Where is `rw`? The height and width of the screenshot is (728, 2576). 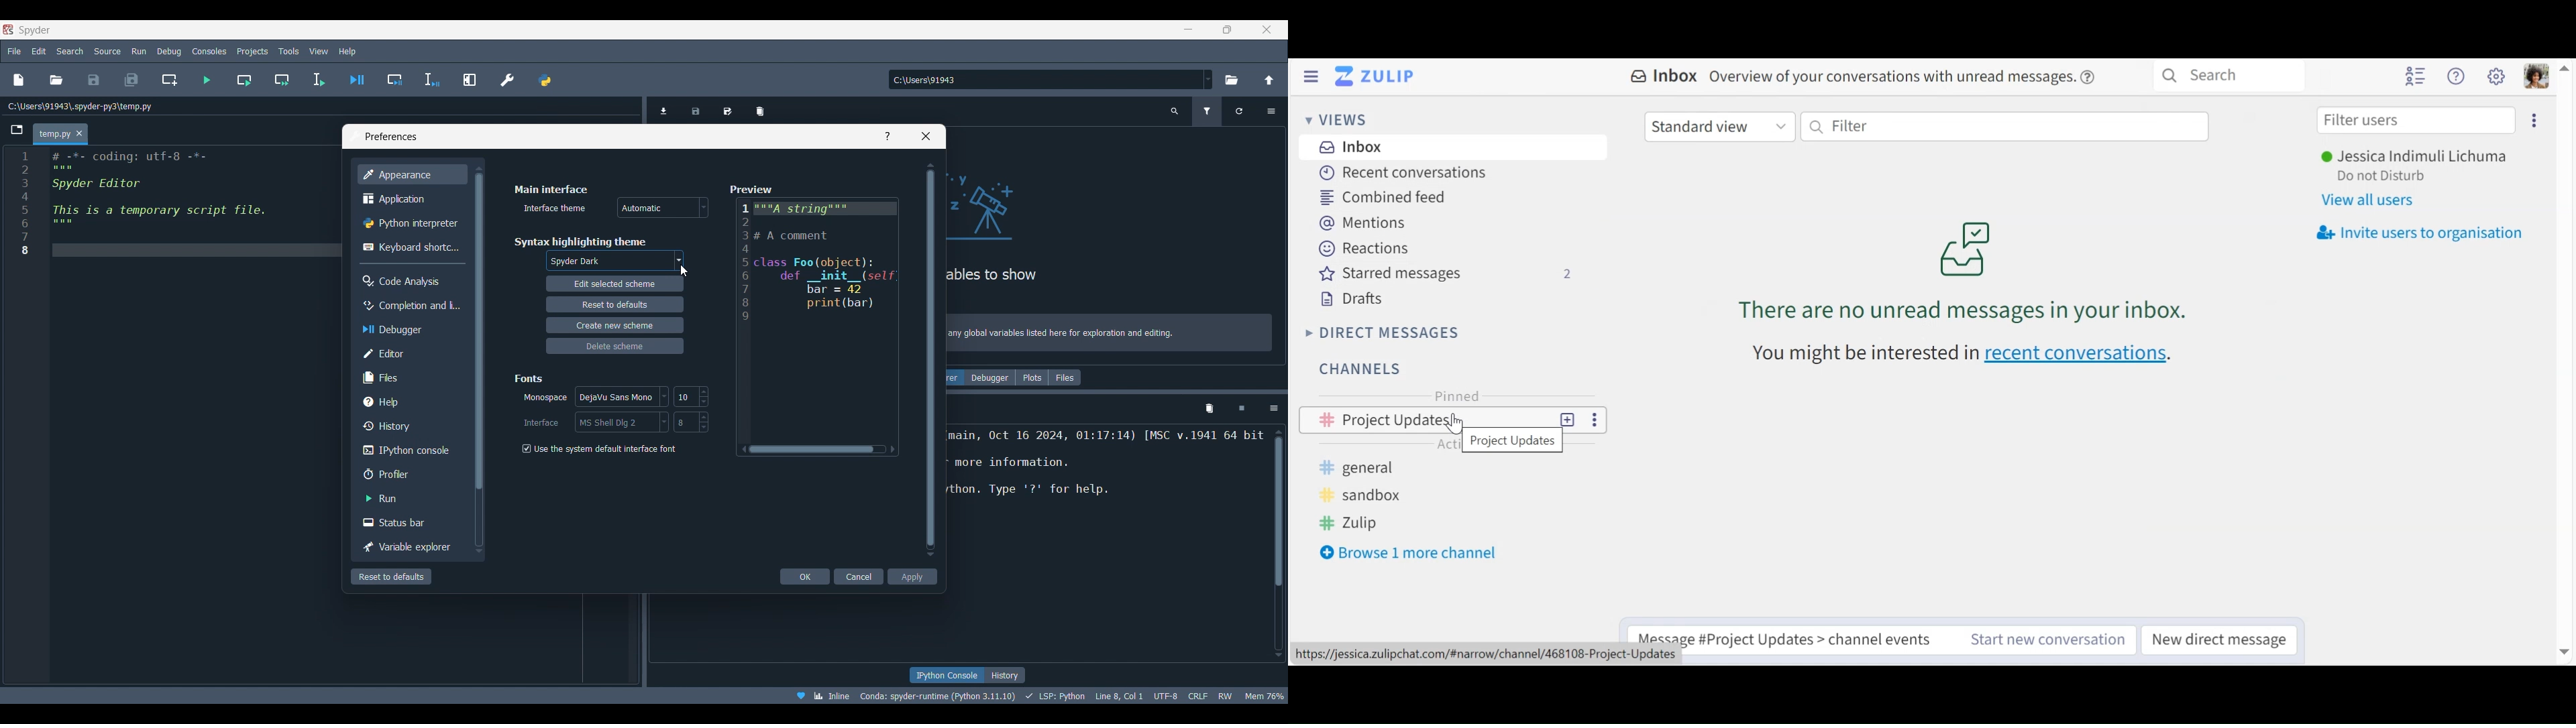 rw is located at coordinates (1228, 697).